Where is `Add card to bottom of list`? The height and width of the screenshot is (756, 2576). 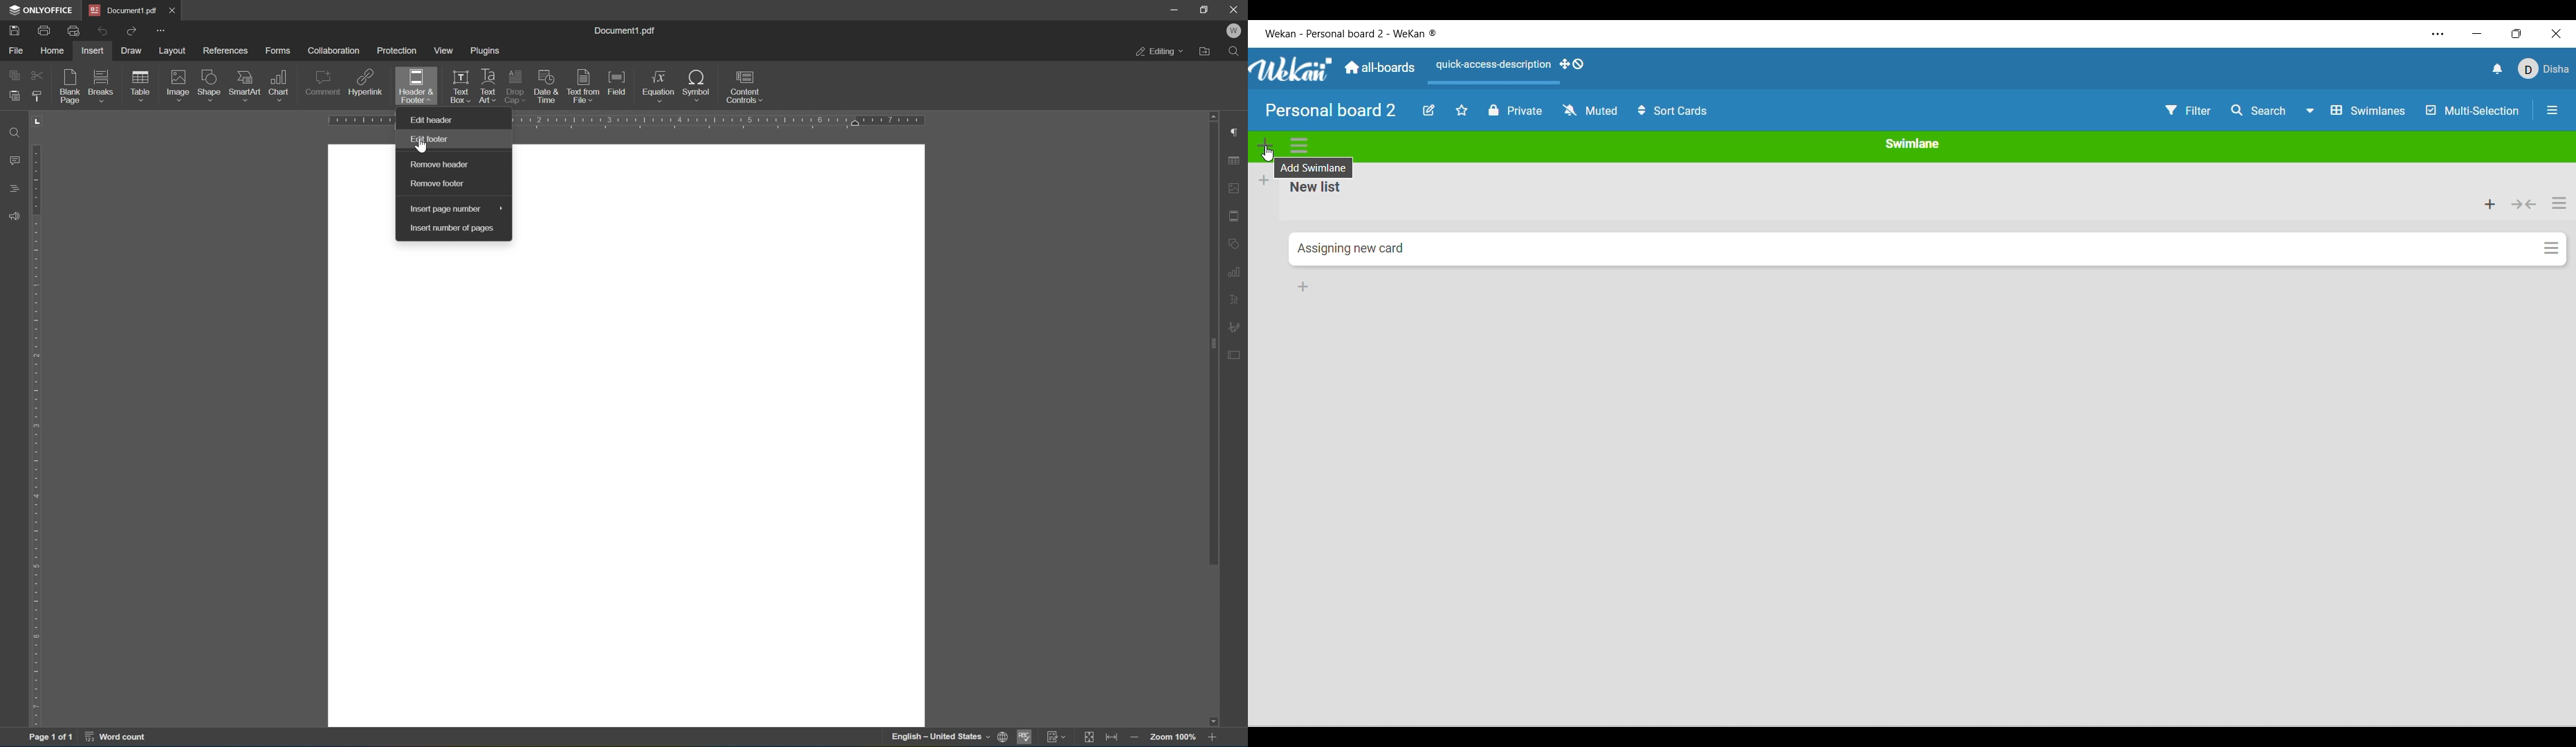
Add card to bottom of list is located at coordinates (1303, 286).